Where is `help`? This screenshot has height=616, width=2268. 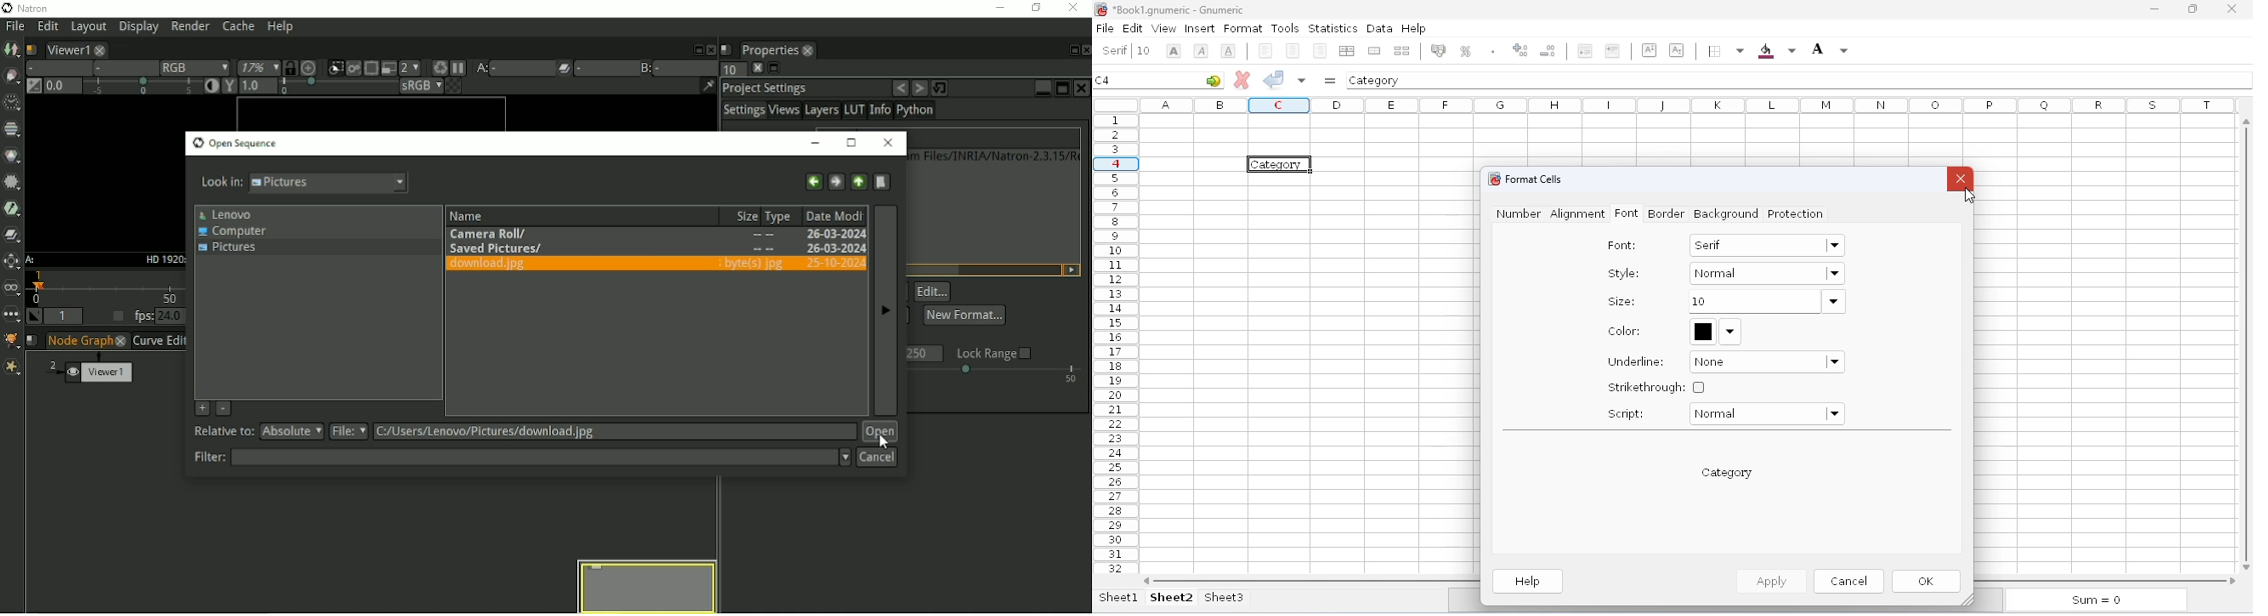
help is located at coordinates (1529, 582).